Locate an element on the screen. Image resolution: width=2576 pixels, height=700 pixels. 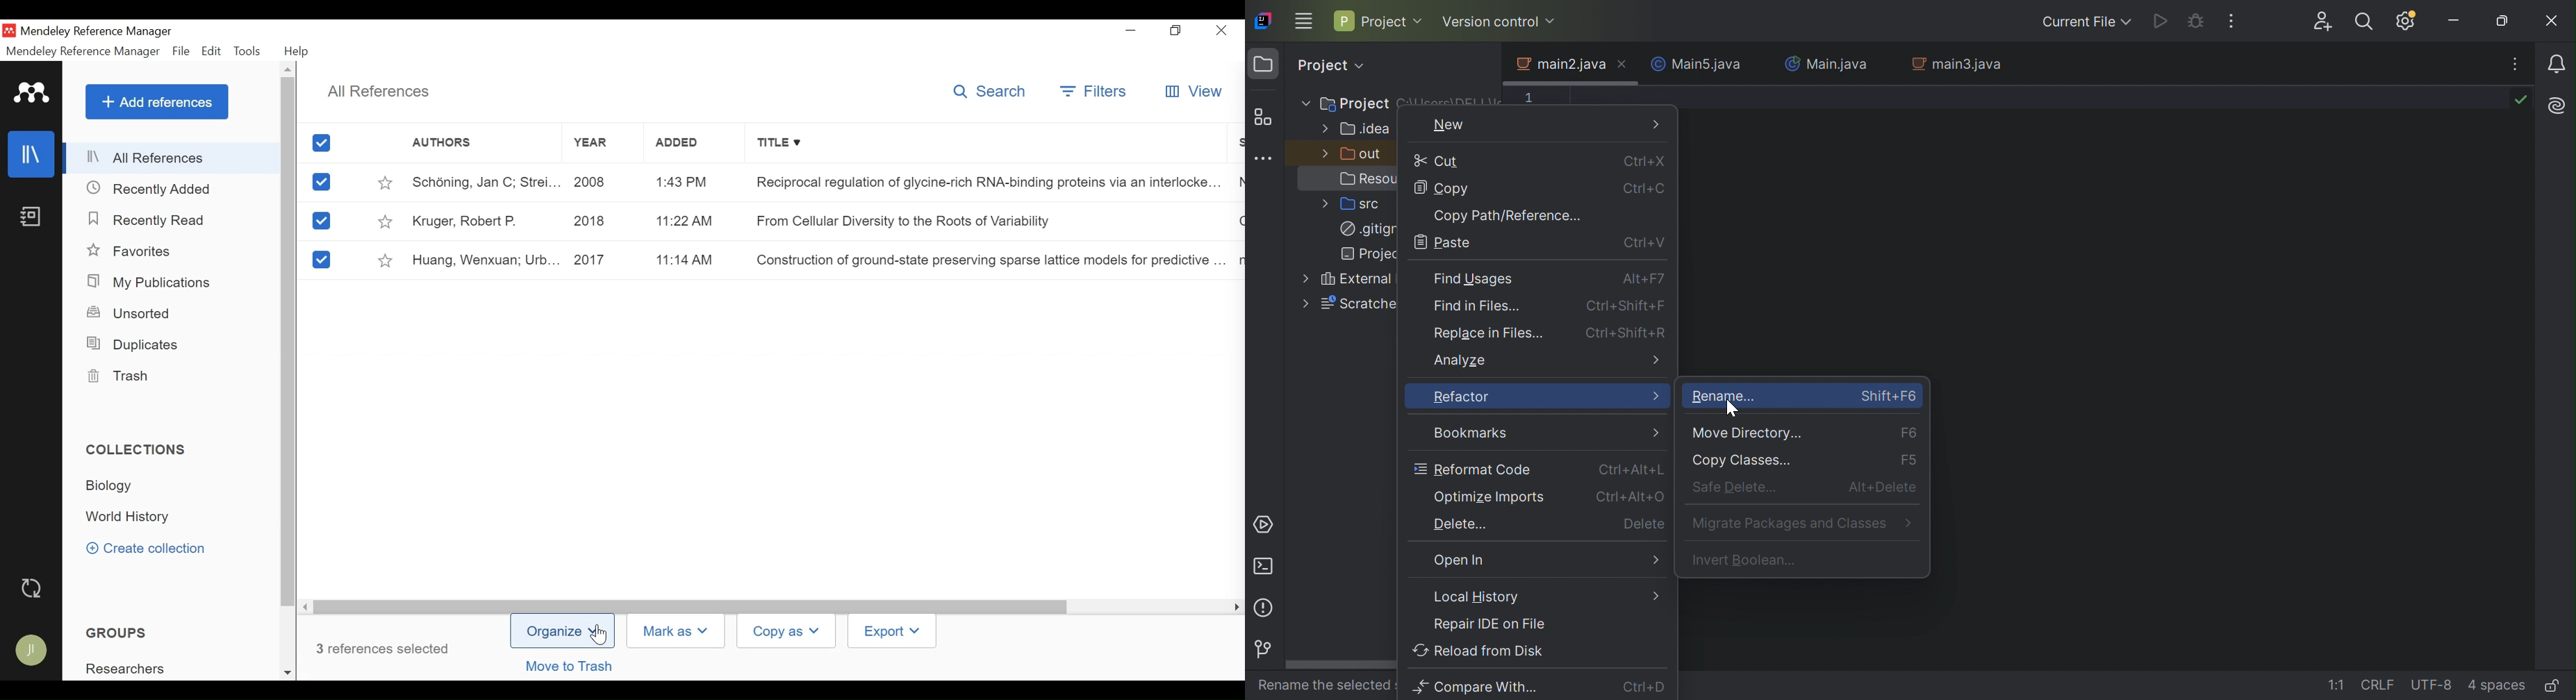
Duplicates is located at coordinates (134, 345).